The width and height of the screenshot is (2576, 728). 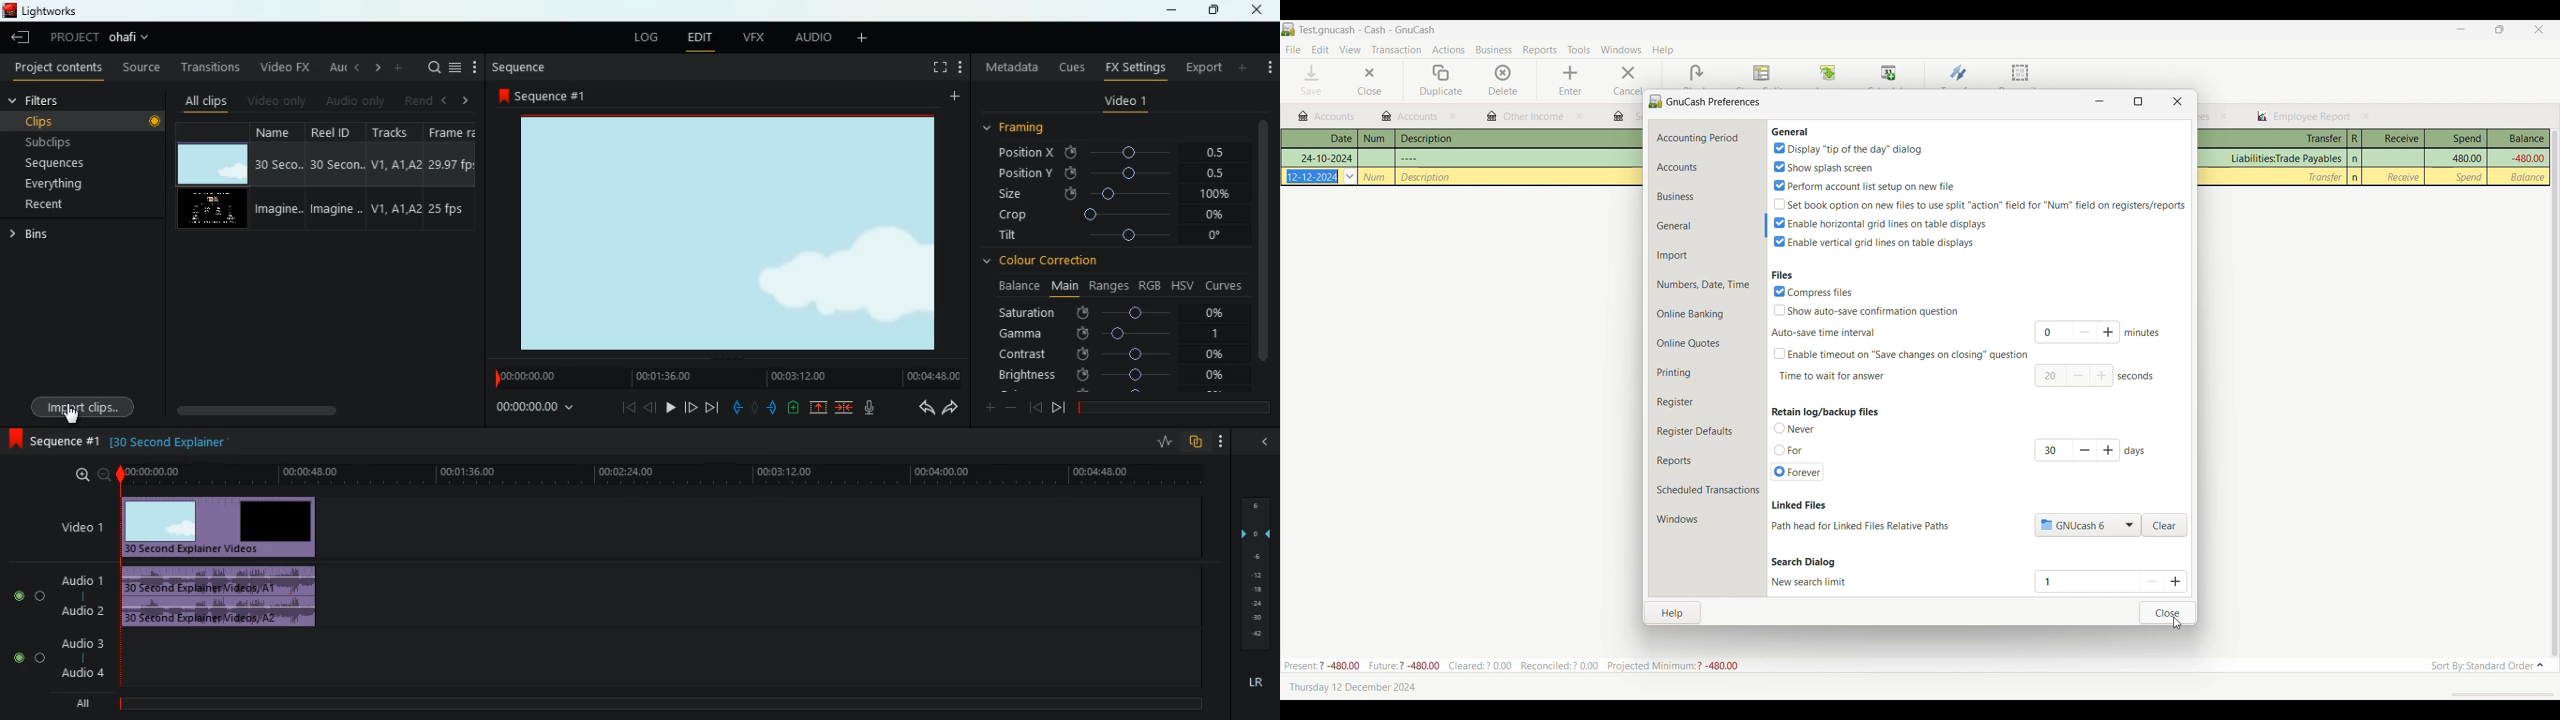 What do you see at coordinates (952, 97) in the screenshot?
I see `more` at bounding box center [952, 97].